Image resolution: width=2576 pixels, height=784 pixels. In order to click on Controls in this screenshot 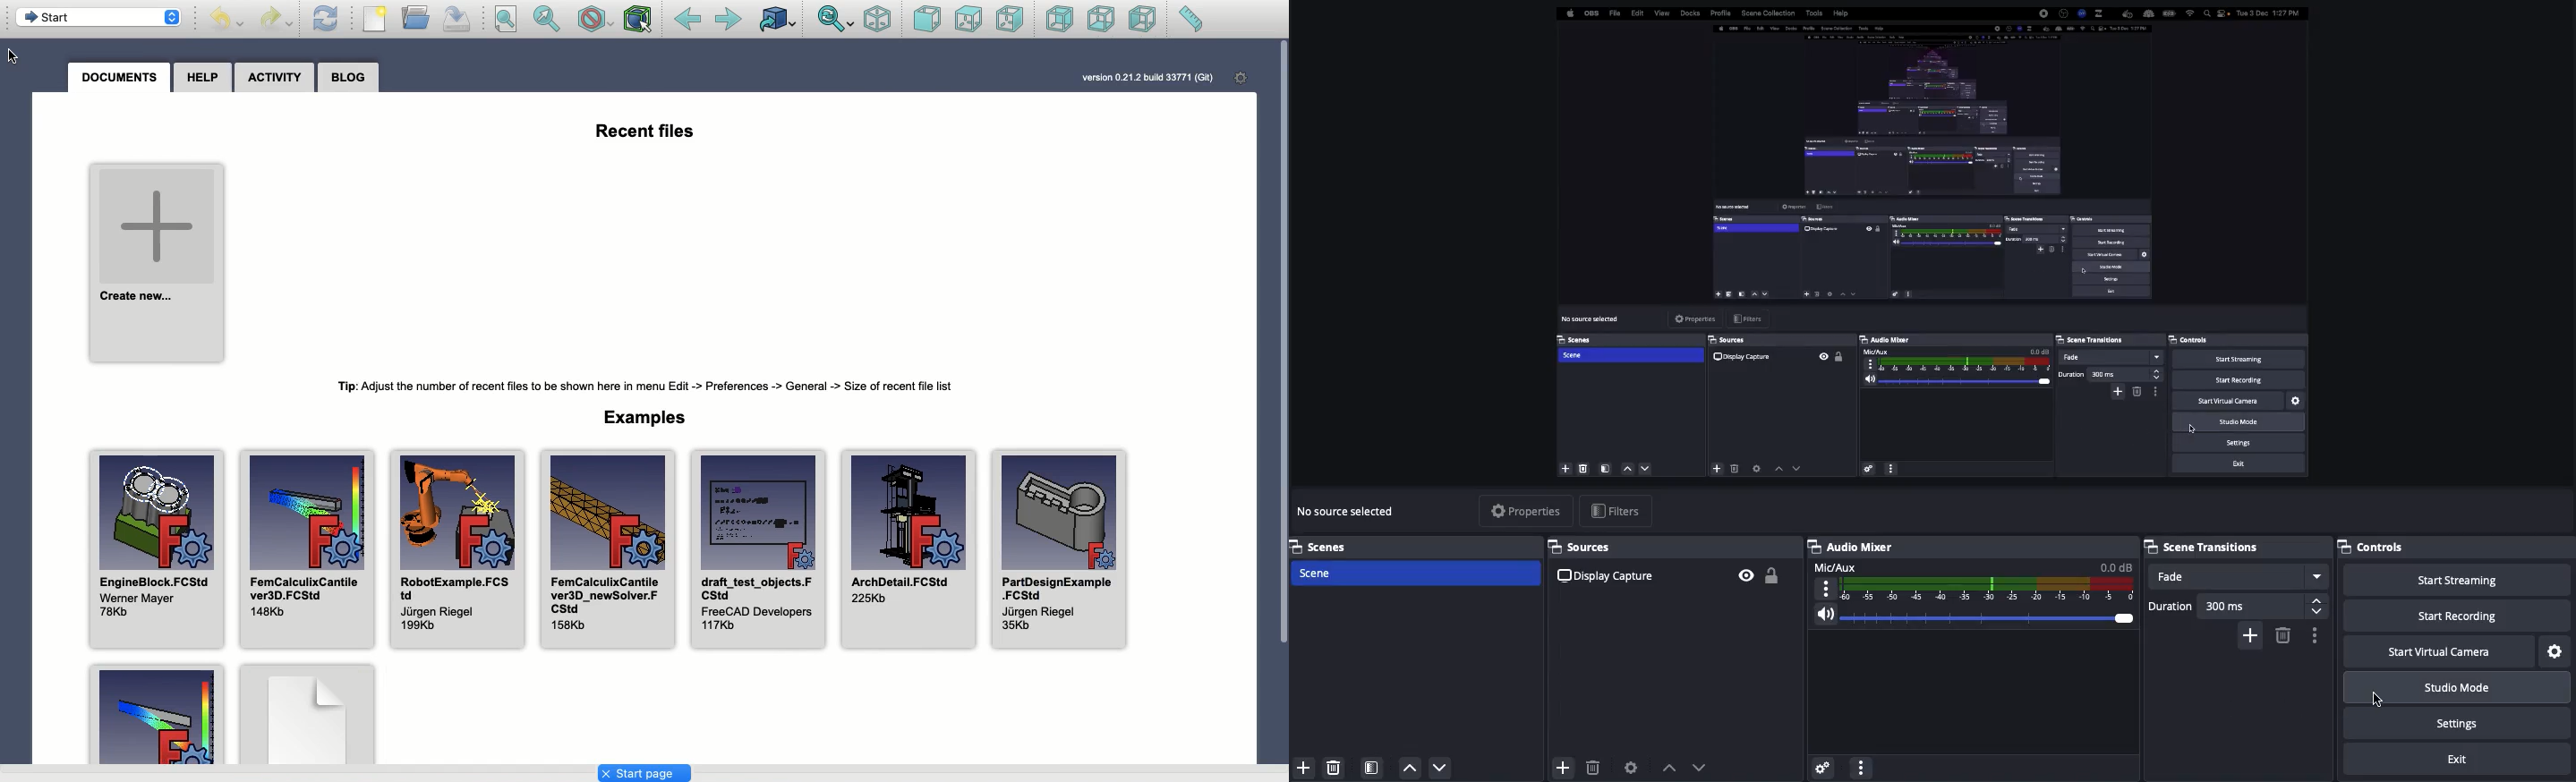, I will do `click(2456, 547)`.